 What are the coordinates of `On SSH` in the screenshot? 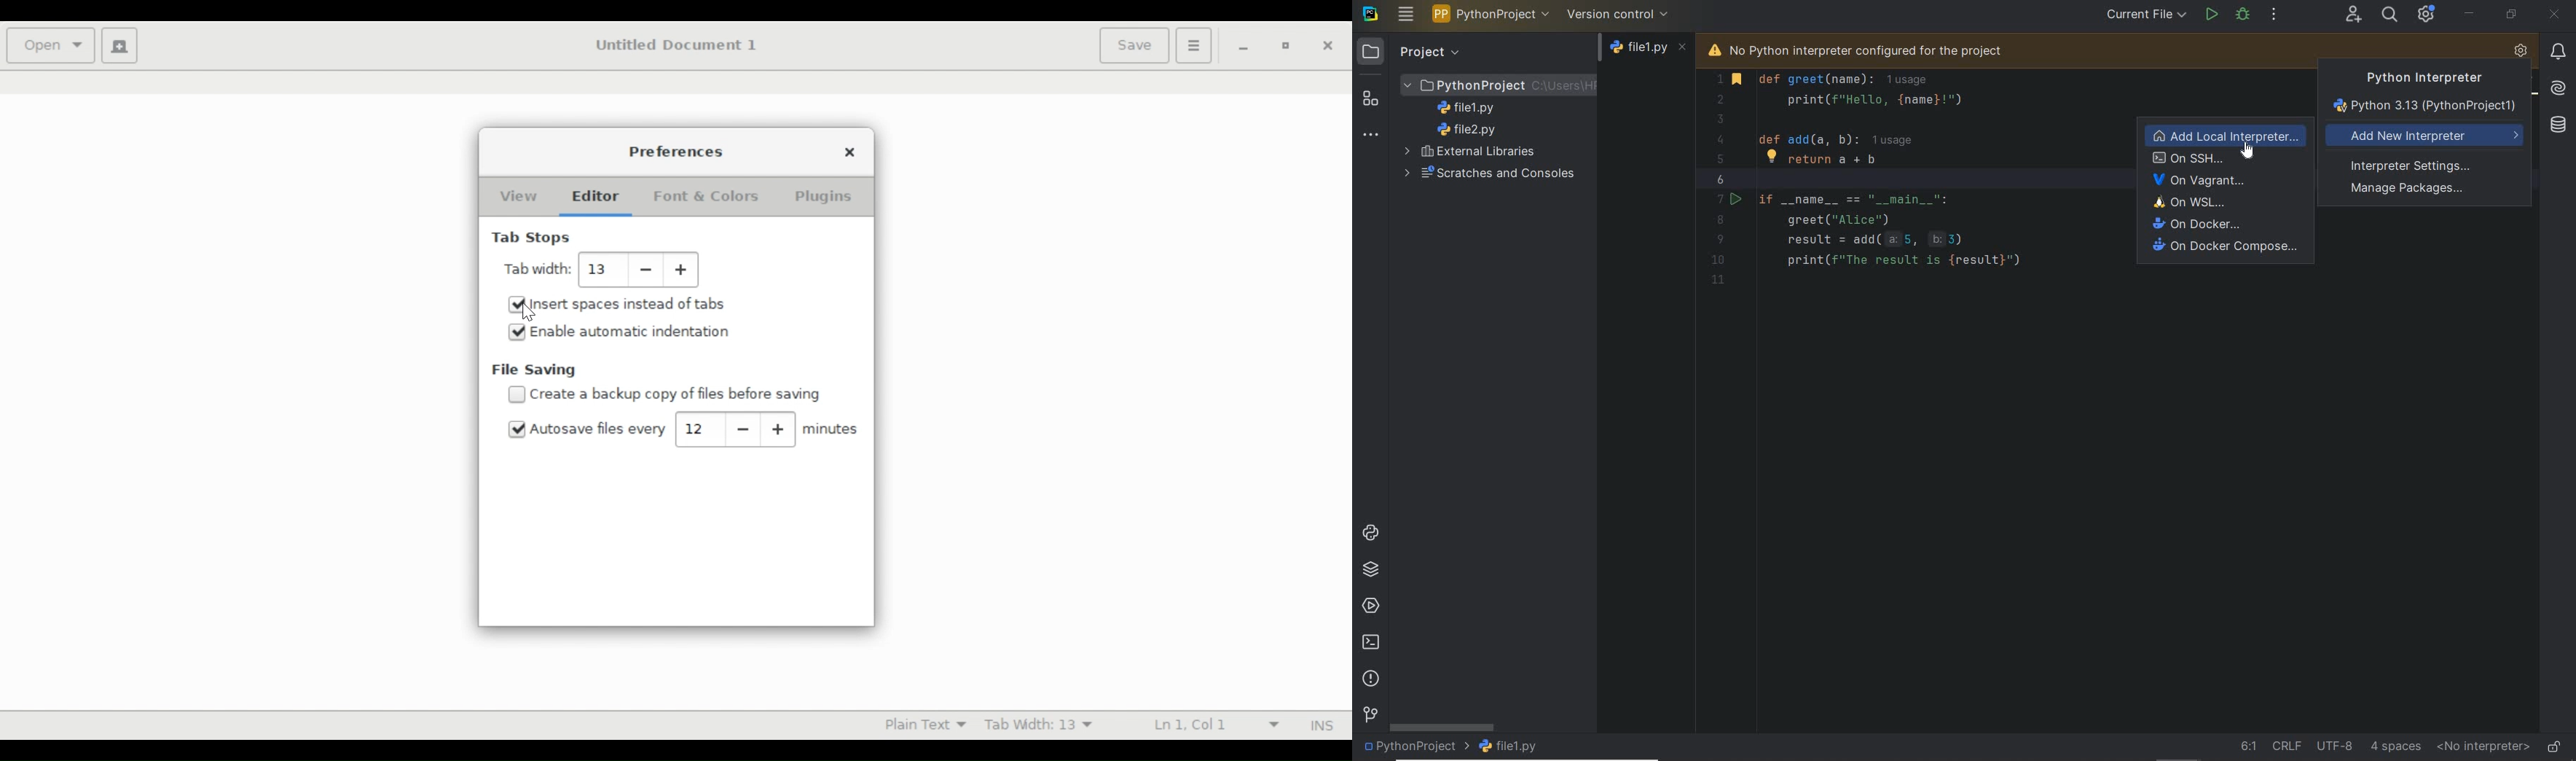 It's located at (2226, 160).